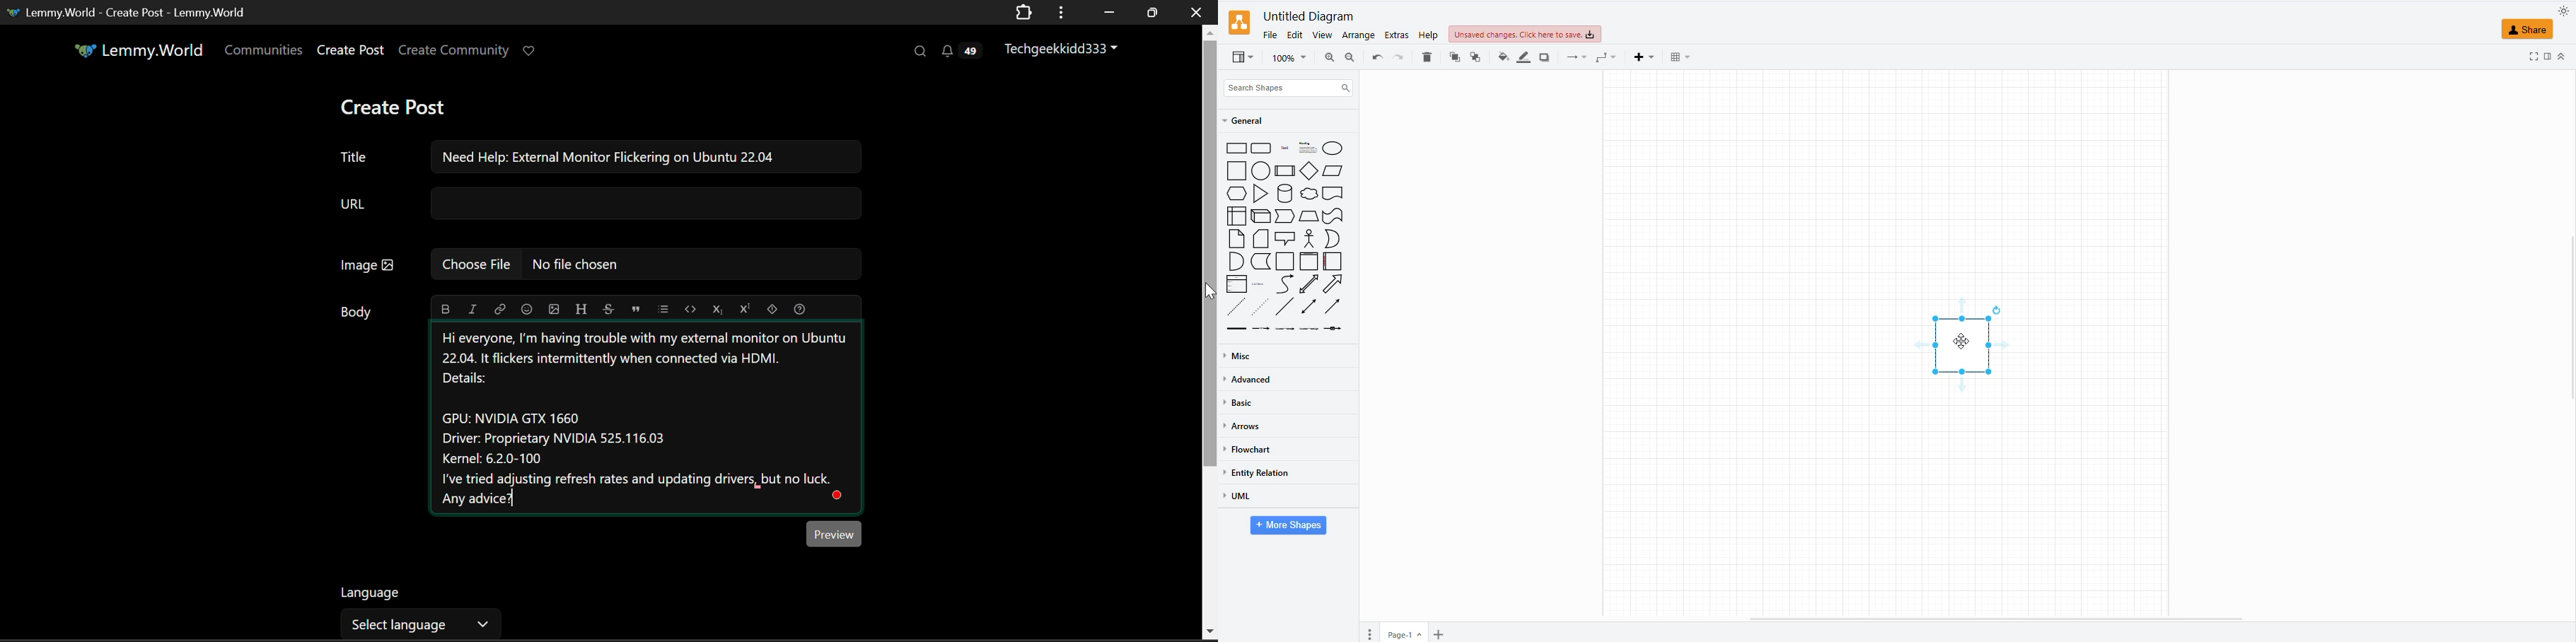 The image size is (2576, 644). I want to click on arrow, so click(1336, 284).